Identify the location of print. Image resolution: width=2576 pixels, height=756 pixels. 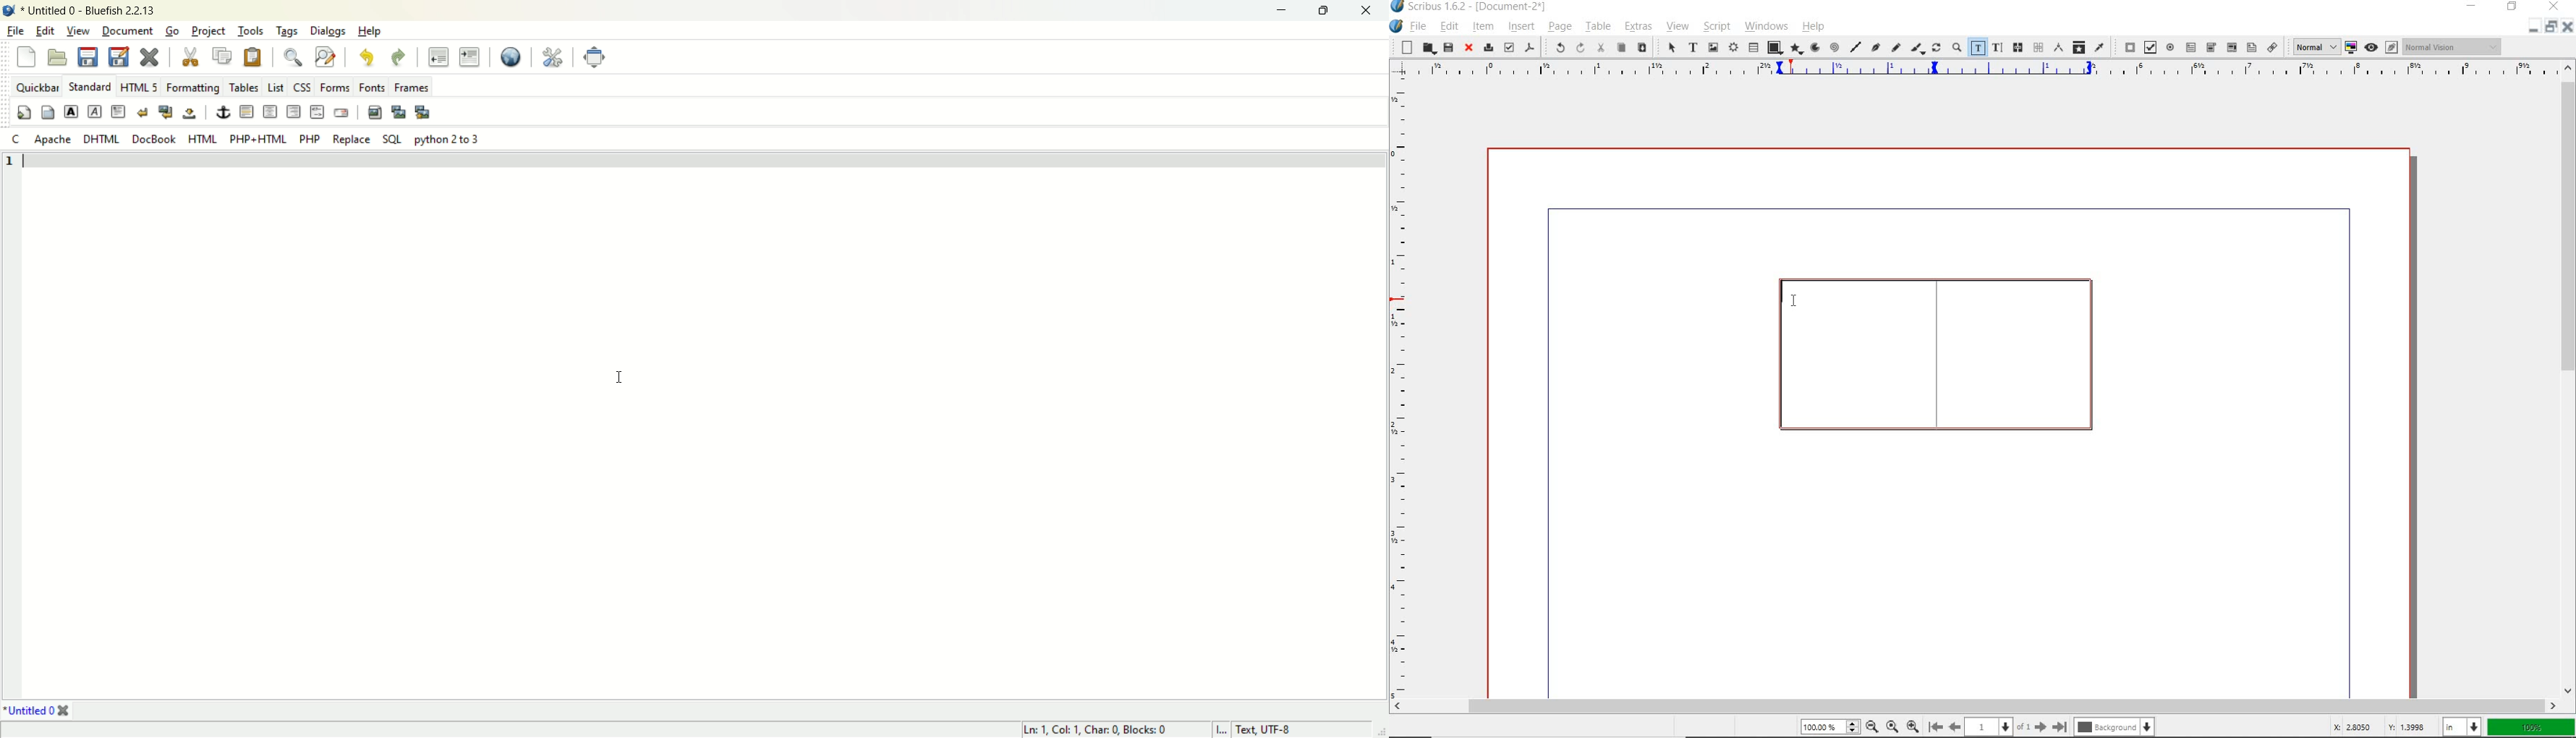
(1488, 48).